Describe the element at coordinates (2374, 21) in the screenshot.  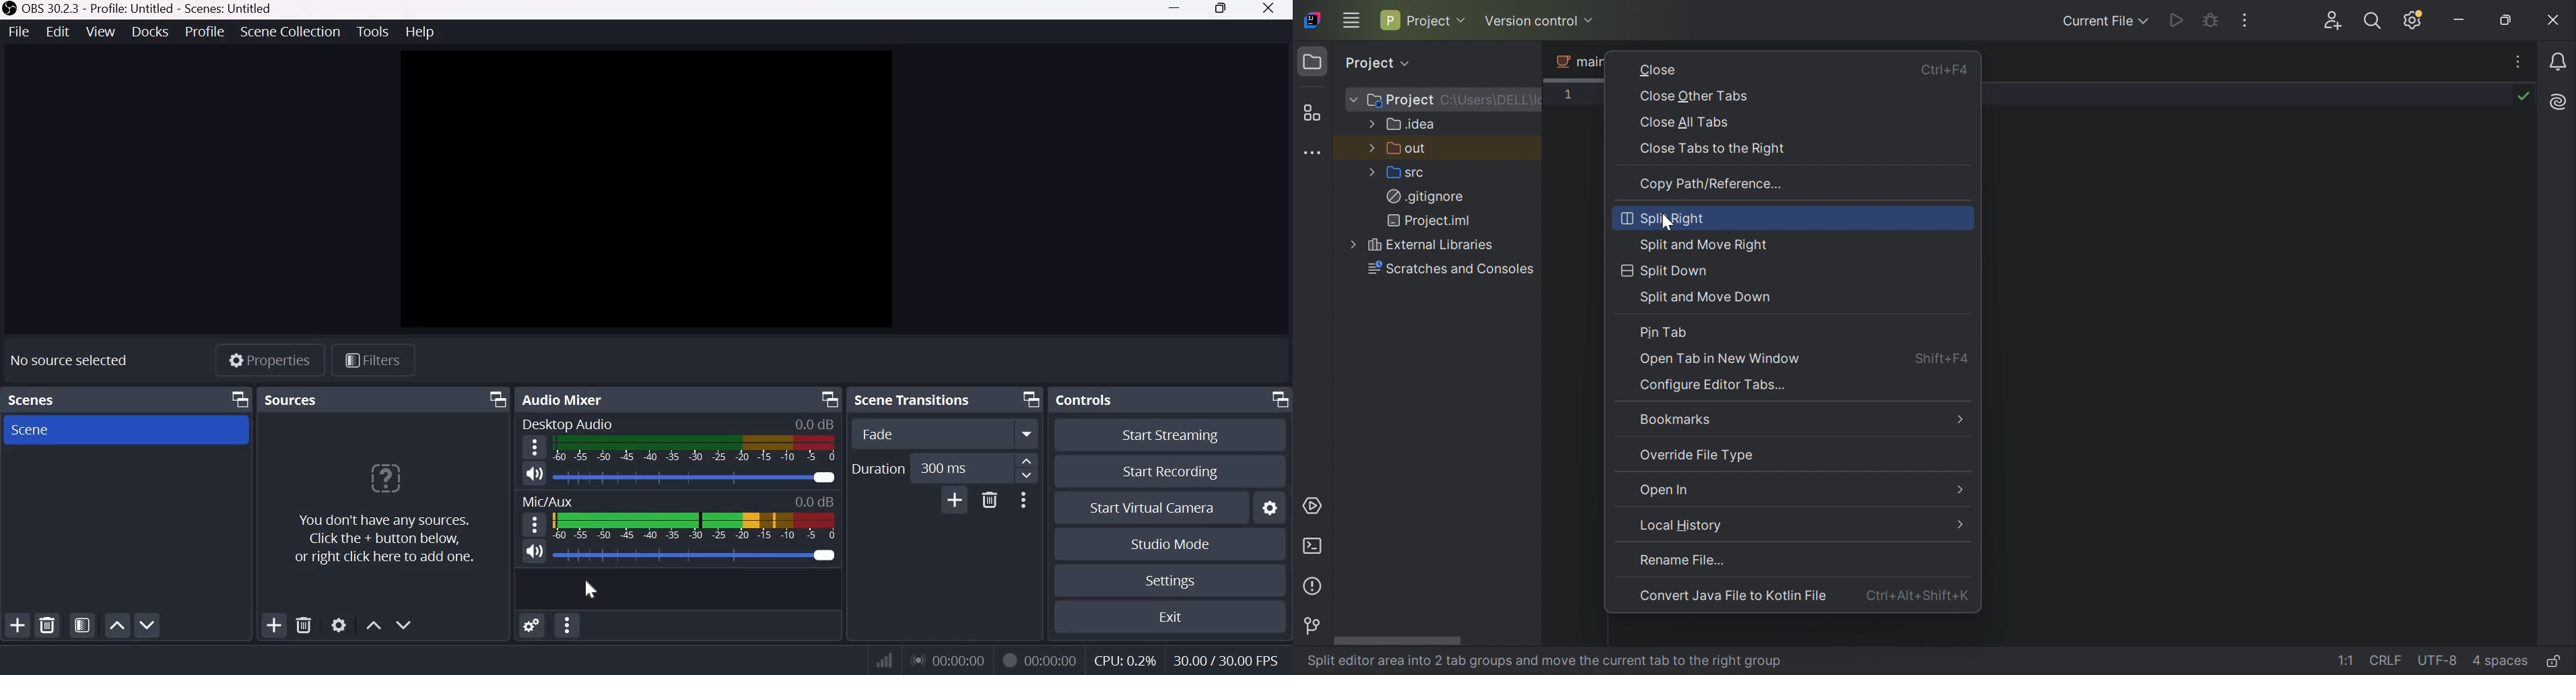
I see `Search everywhere` at that location.